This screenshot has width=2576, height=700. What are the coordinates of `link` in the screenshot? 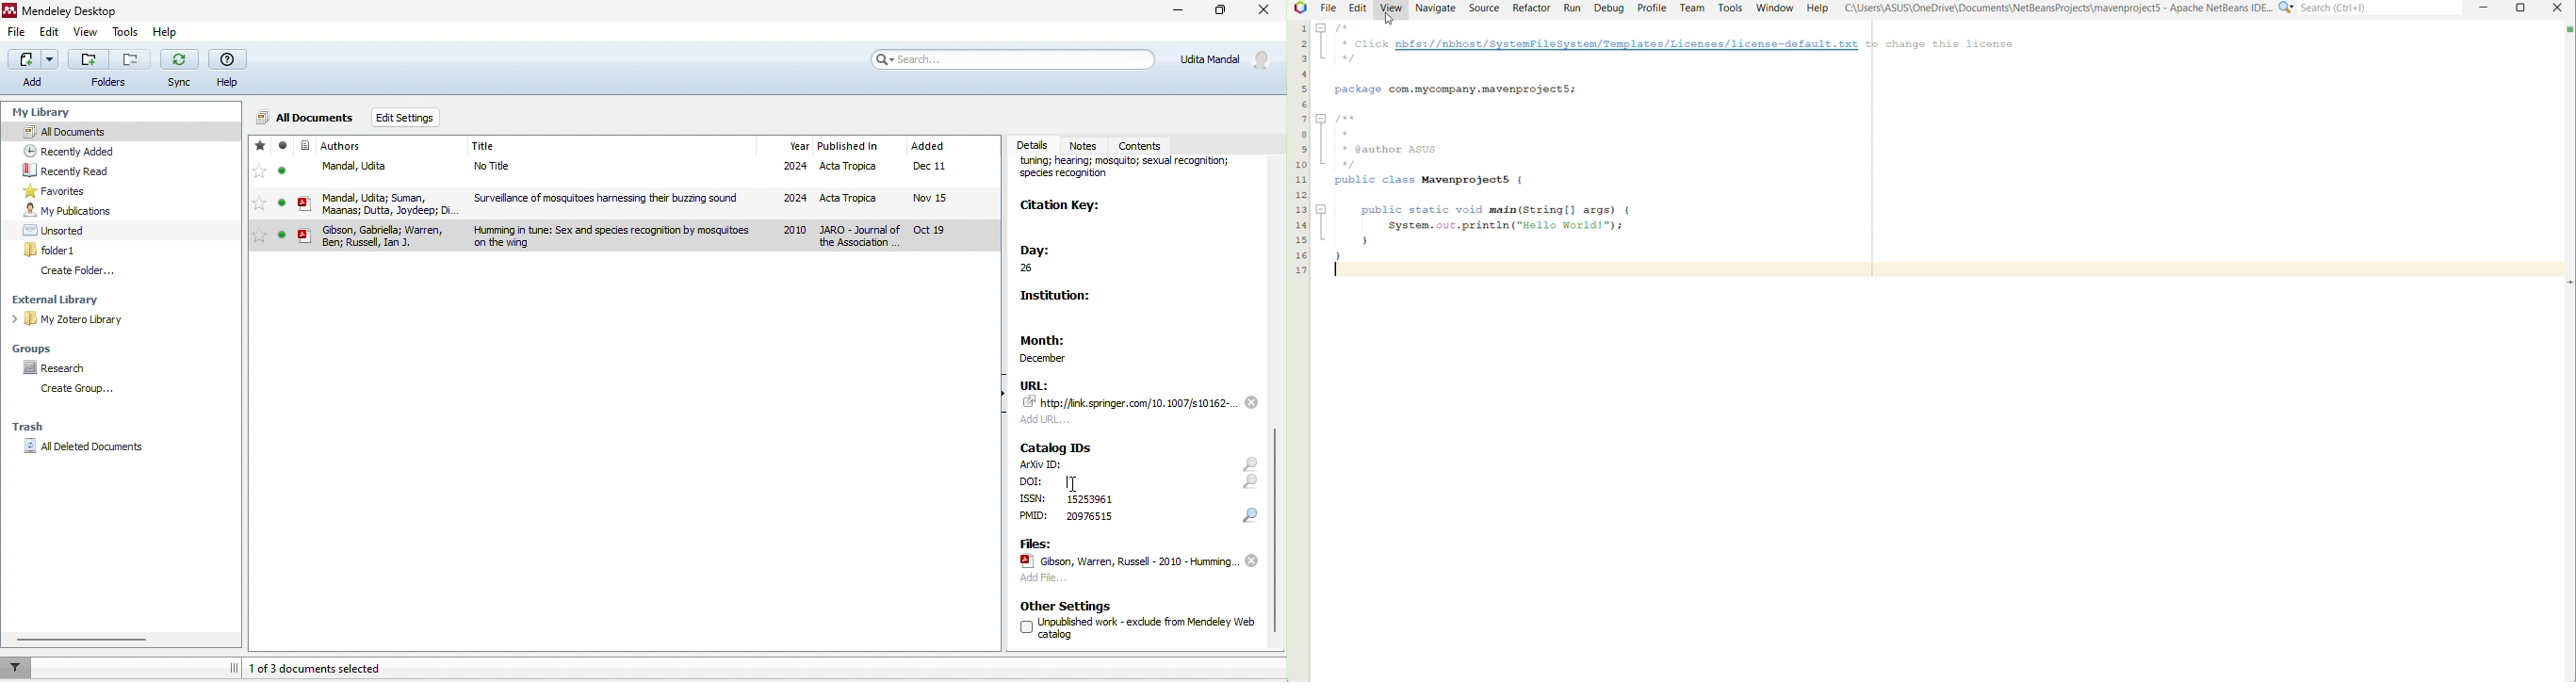 It's located at (1131, 402).